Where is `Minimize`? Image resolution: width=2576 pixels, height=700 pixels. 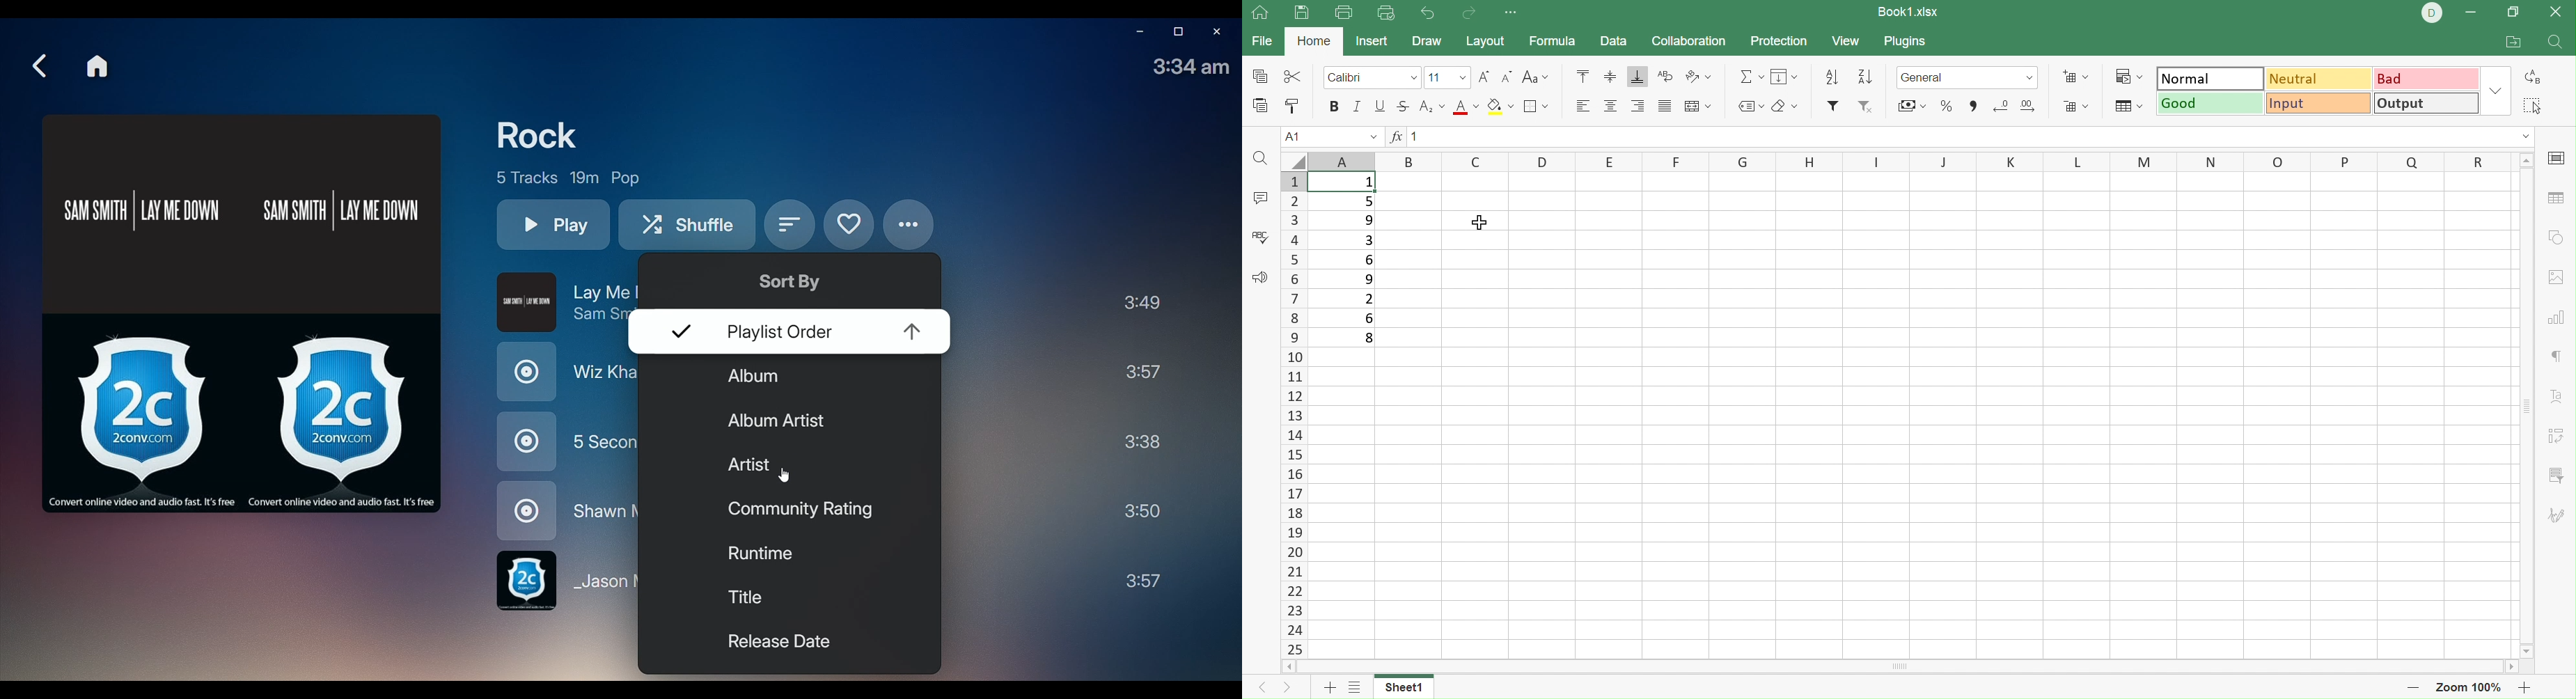 Minimize is located at coordinates (2471, 11).